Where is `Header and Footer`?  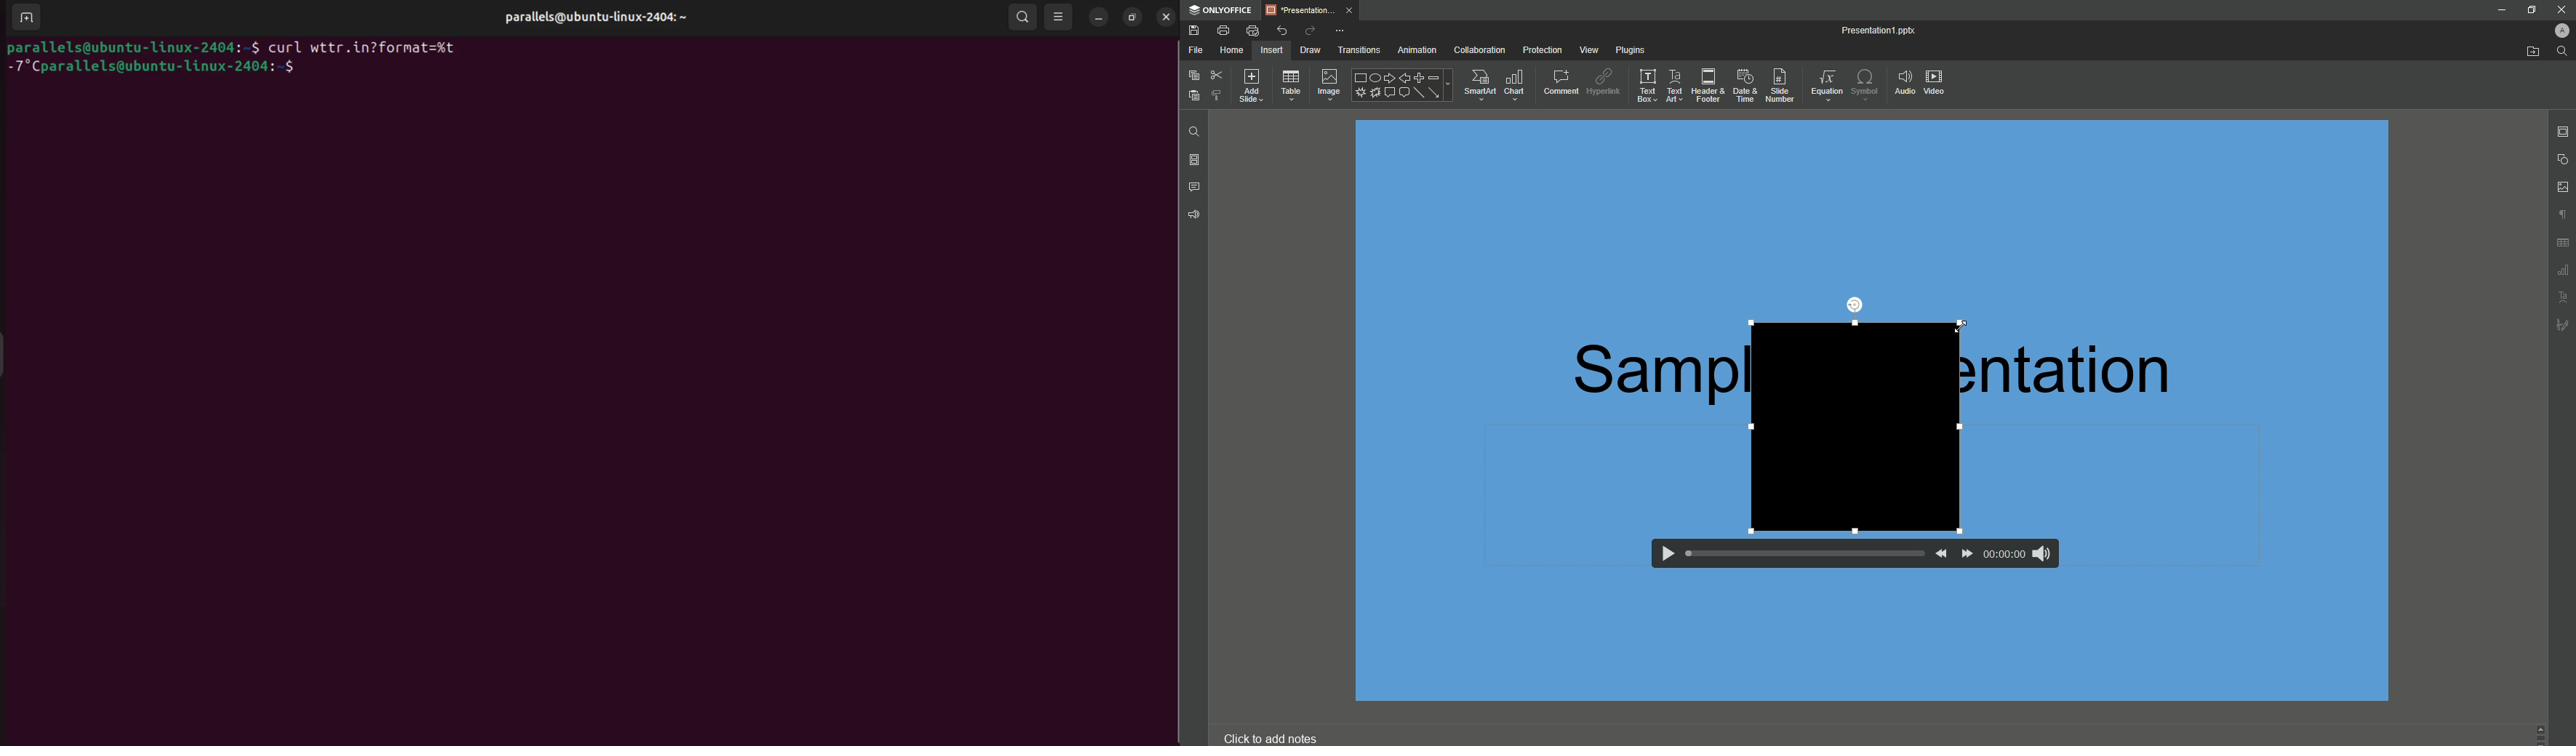
Header and Footer is located at coordinates (1708, 85).